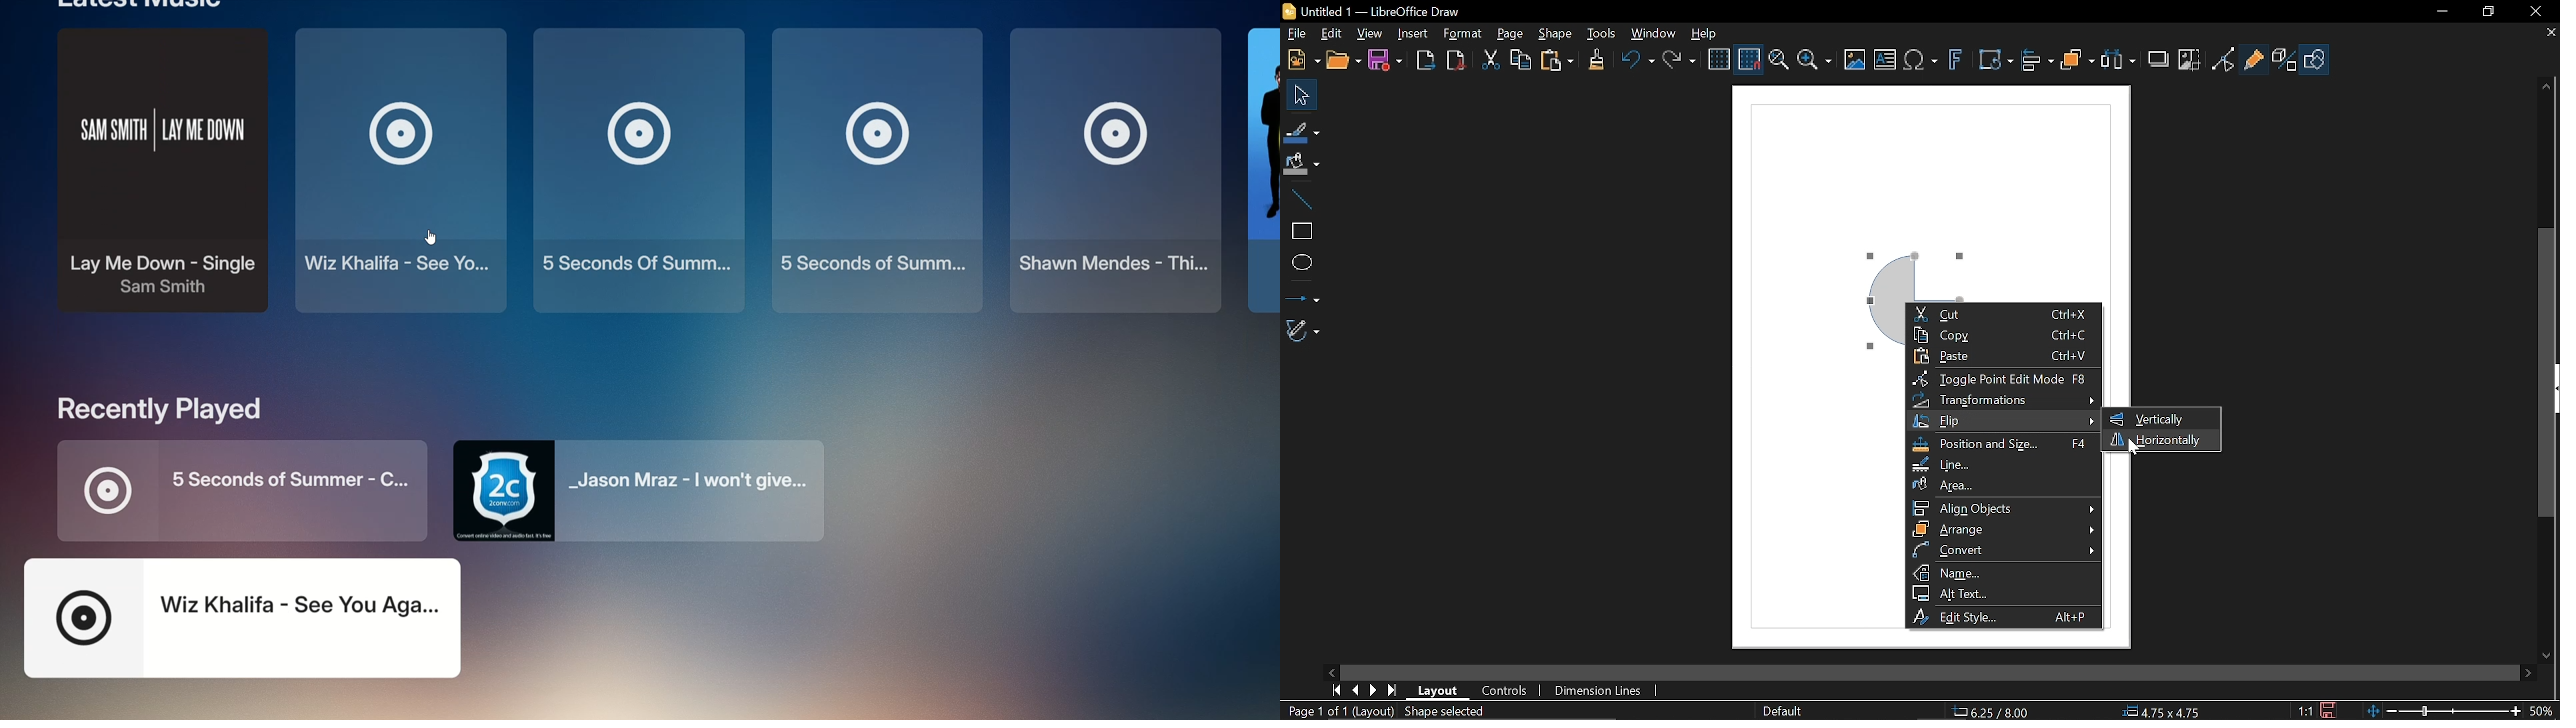 This screenshot has height=728, width=2576. What do you see at coordinates (139, 5) in the screenshot?
I see `Latest Music` at bounding box center [139, 5].